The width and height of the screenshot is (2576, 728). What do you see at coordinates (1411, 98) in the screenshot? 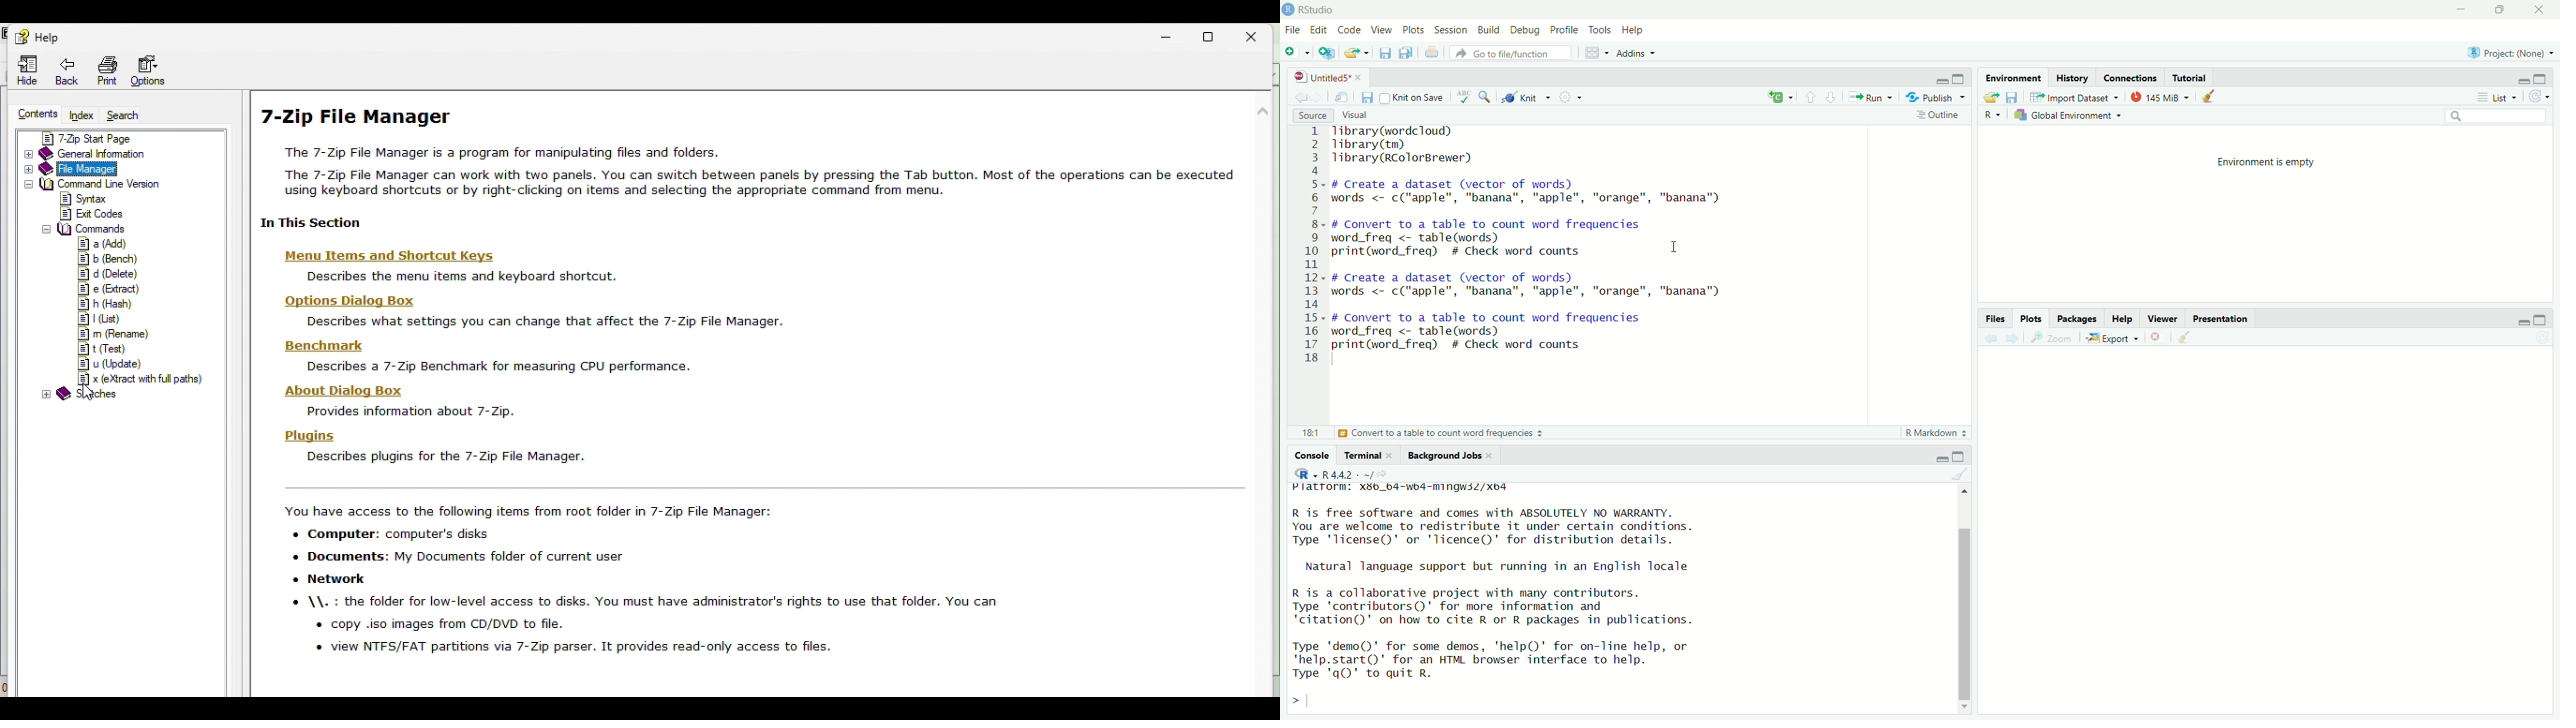
I see `Kint on save` at bounding box center [1411, 98].